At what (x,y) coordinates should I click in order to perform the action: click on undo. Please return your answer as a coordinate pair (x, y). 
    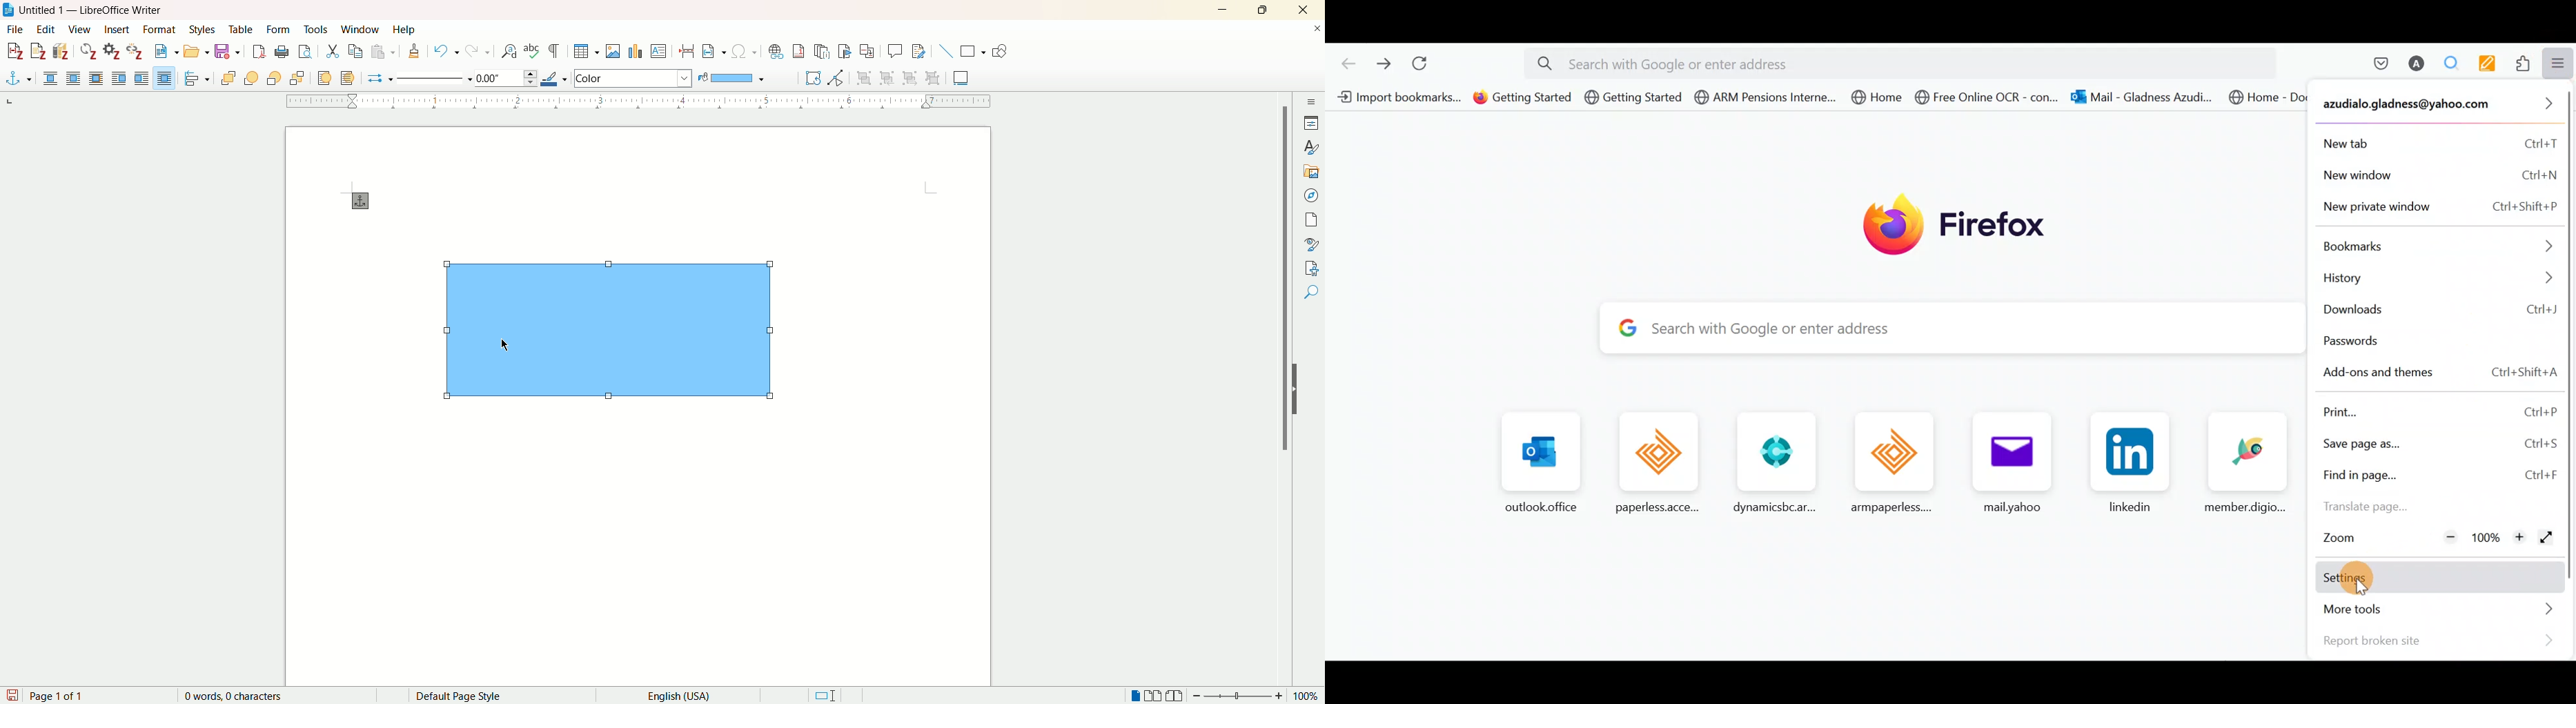
    Looking at the image, I should click on (444, 50).